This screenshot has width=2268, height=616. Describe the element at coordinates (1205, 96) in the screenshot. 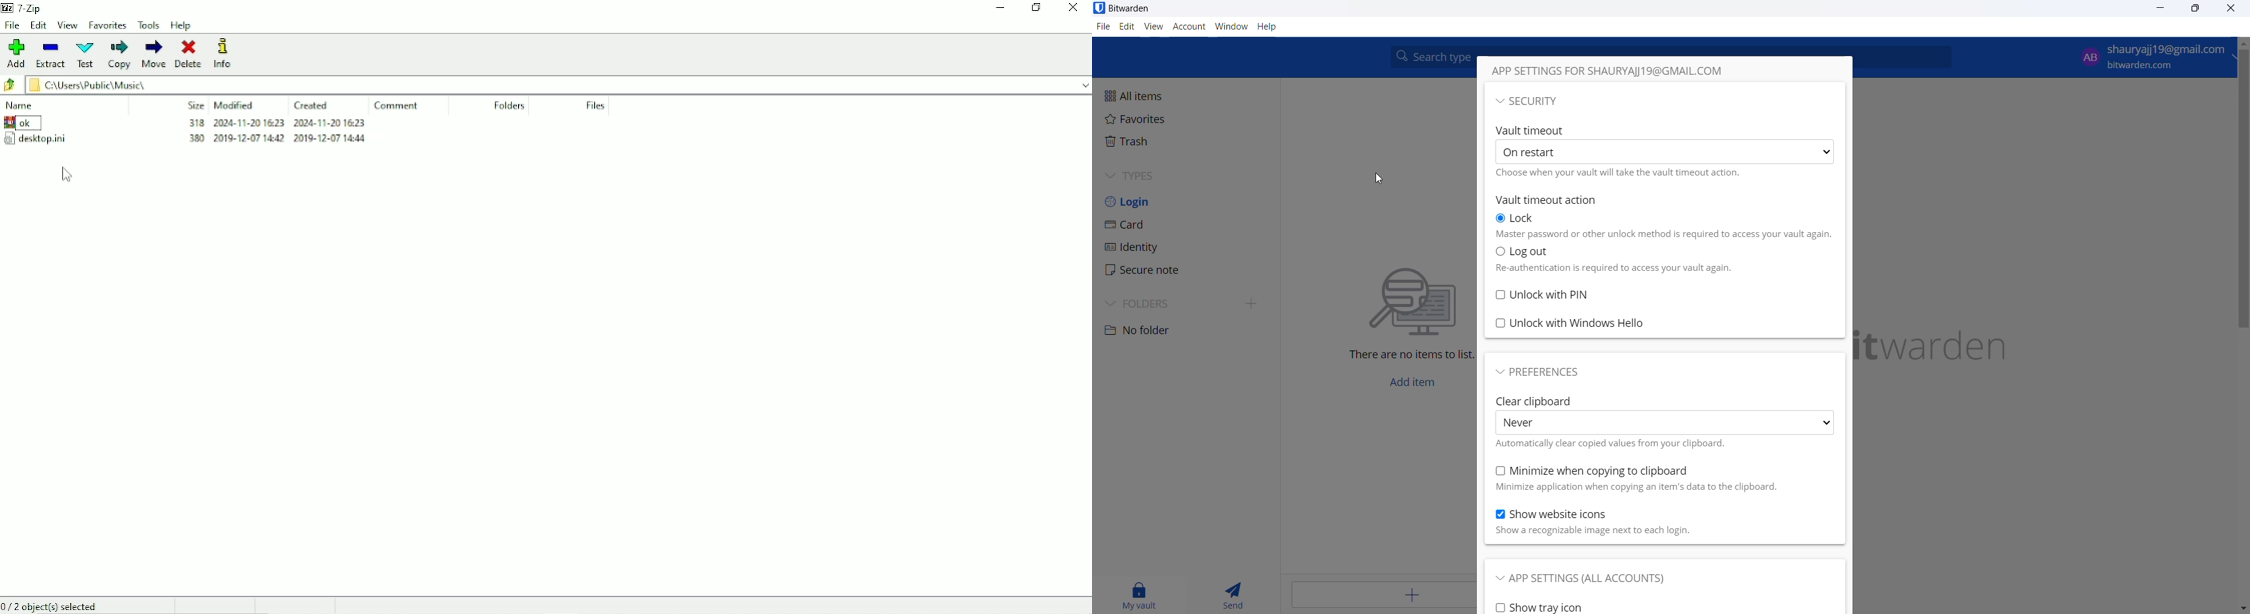

I see `All item` at that location.